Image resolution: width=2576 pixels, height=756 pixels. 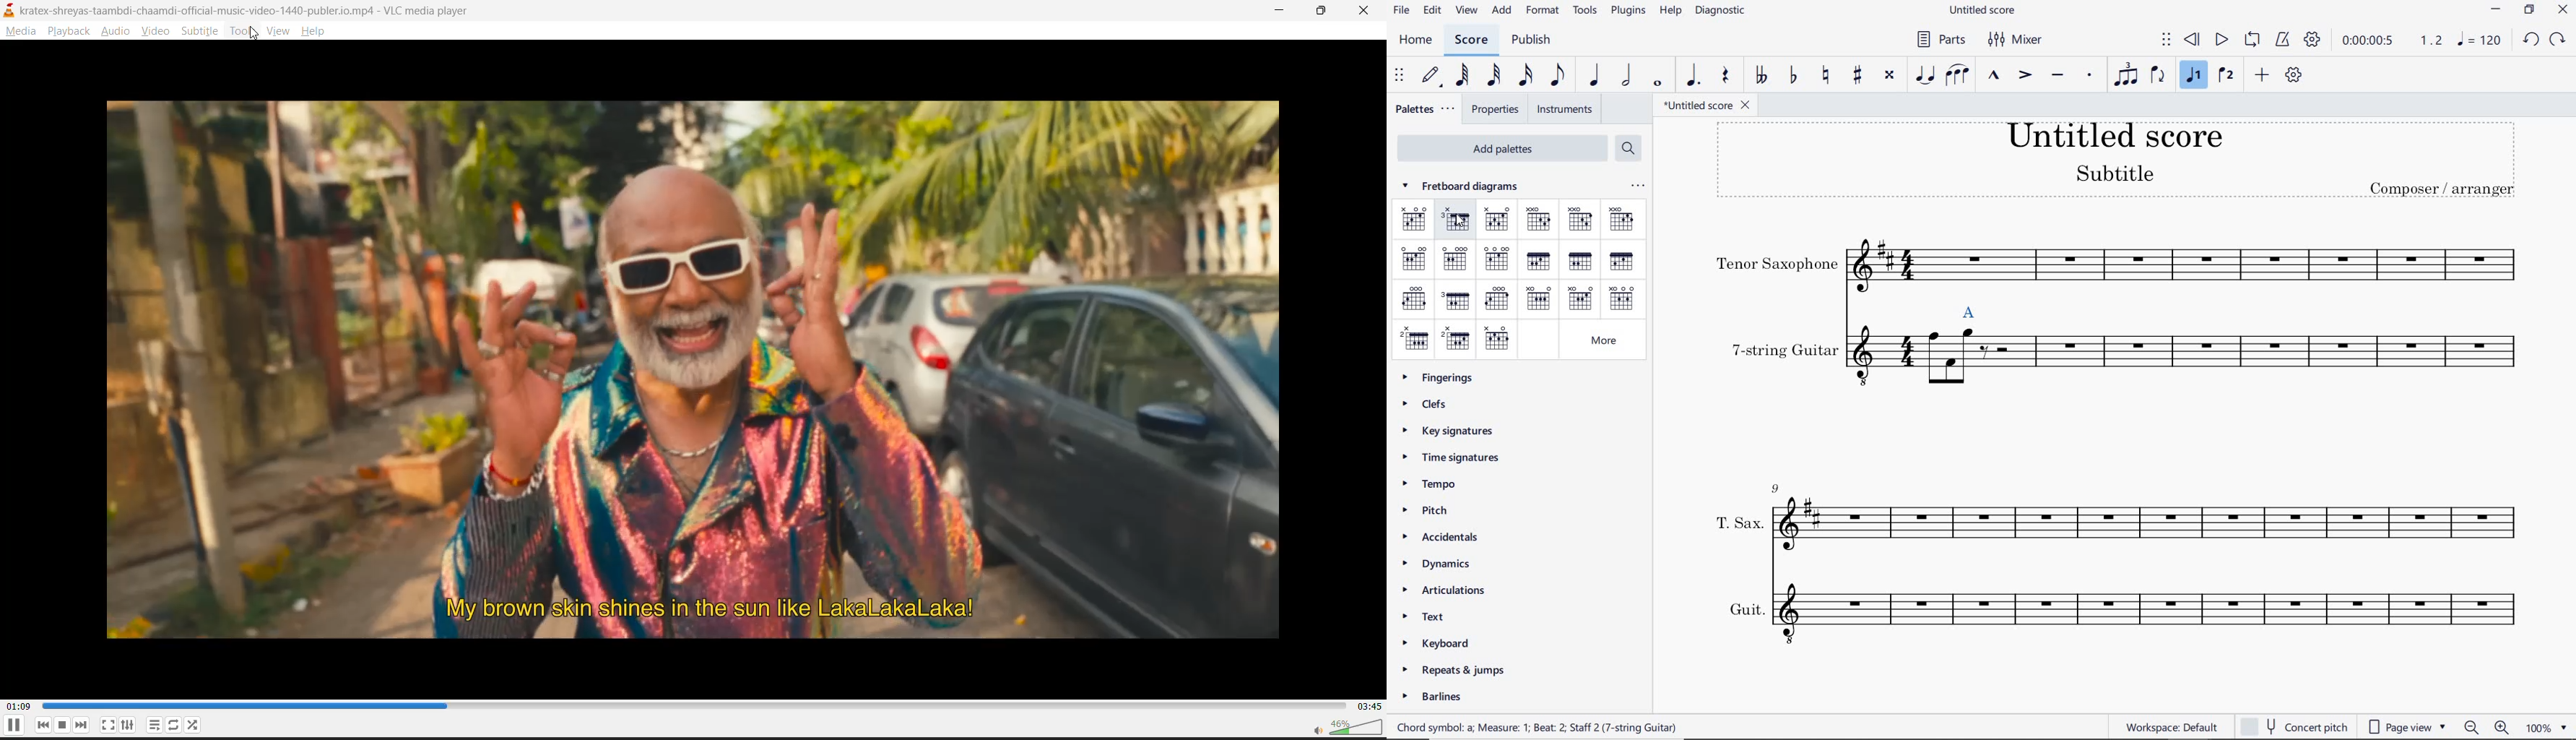 I want to click on zoom in or zoom out, so click(x=2487, y=725).